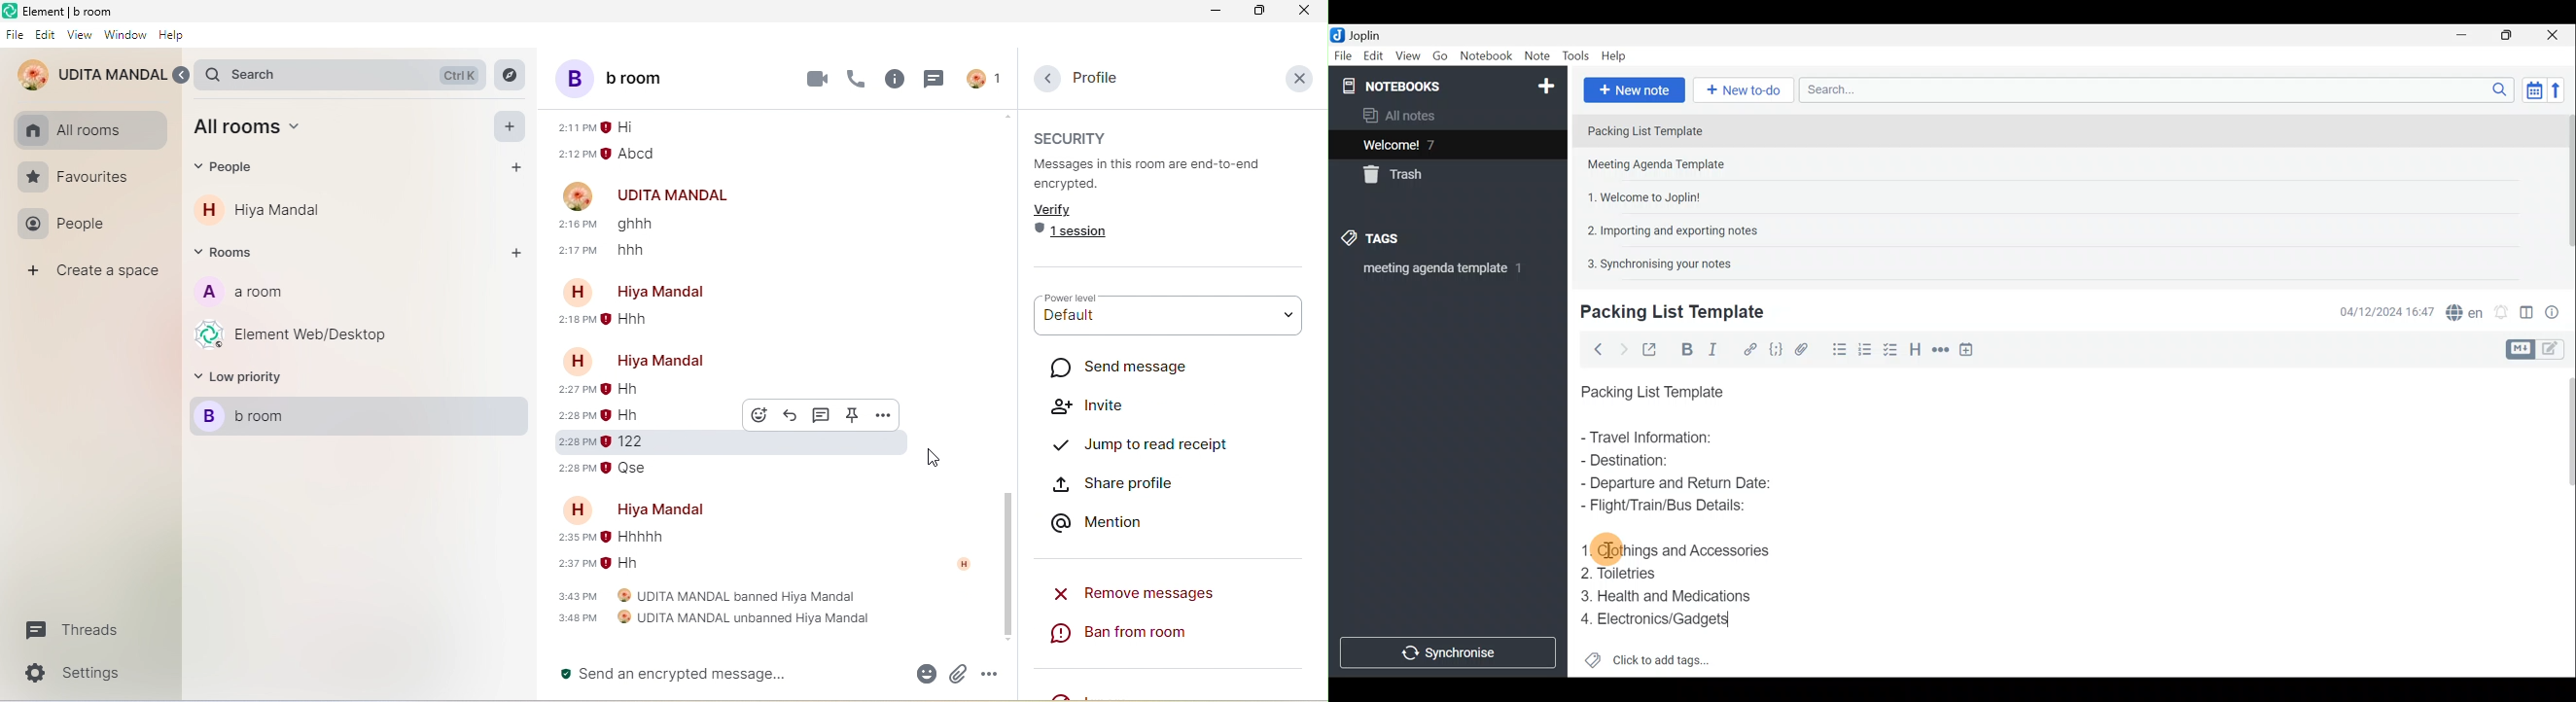 The image size is (2576, 728). Describe the element at coordinates (2512, 35) in the screenshot. I see `Maximise` at that location.